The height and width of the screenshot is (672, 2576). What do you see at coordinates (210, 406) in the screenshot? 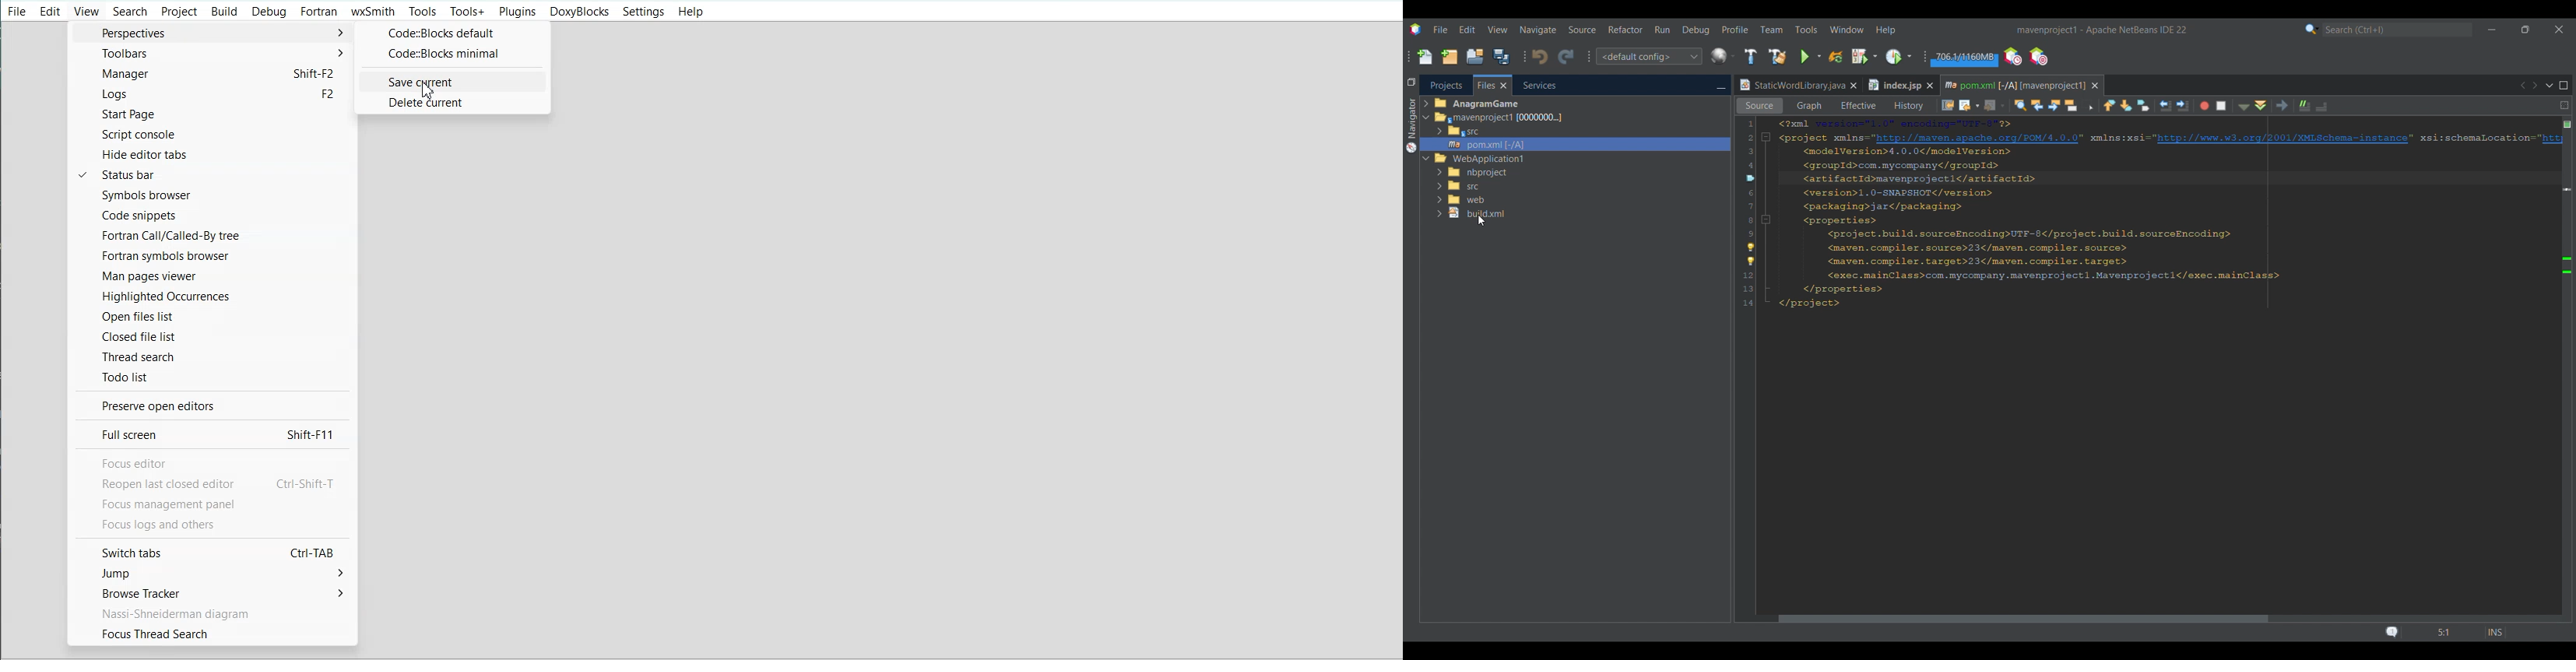
I see `Preserve open editor` at bounding box center [210, 406].